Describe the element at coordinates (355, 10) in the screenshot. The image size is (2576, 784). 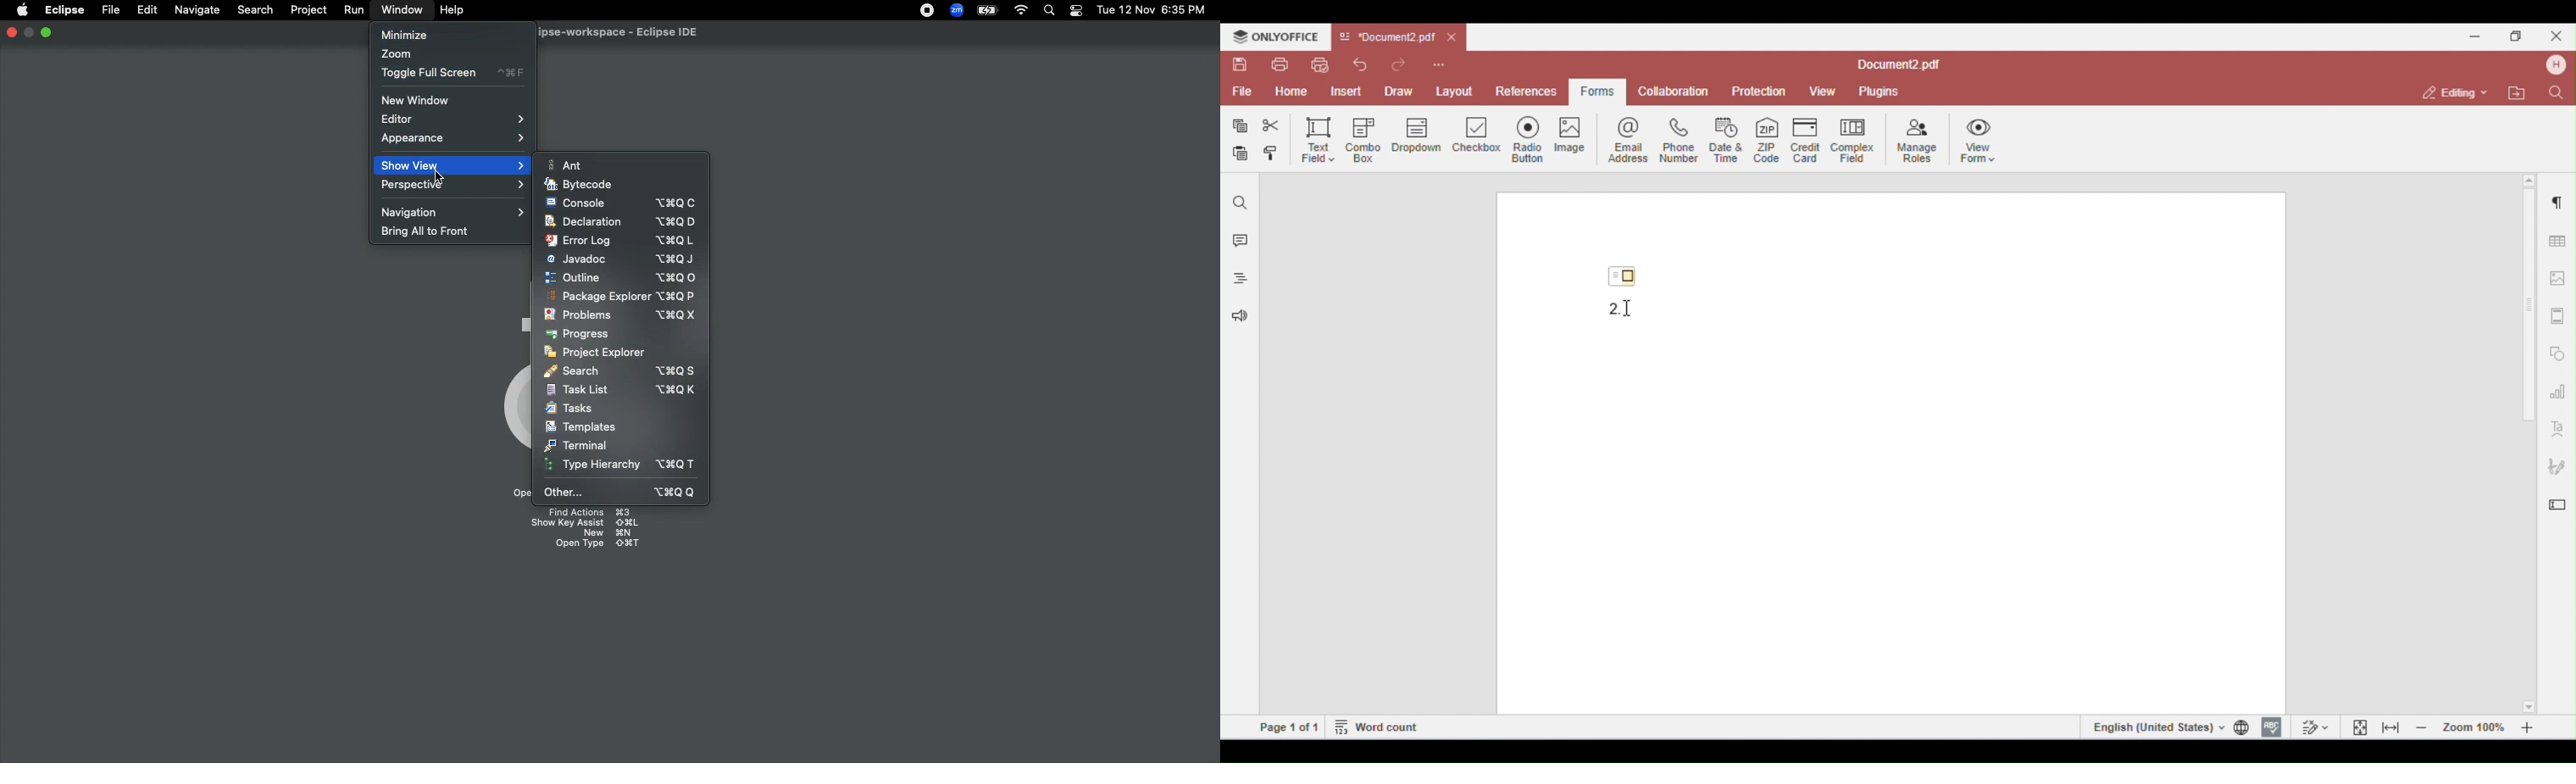
I see `Run` at that location.